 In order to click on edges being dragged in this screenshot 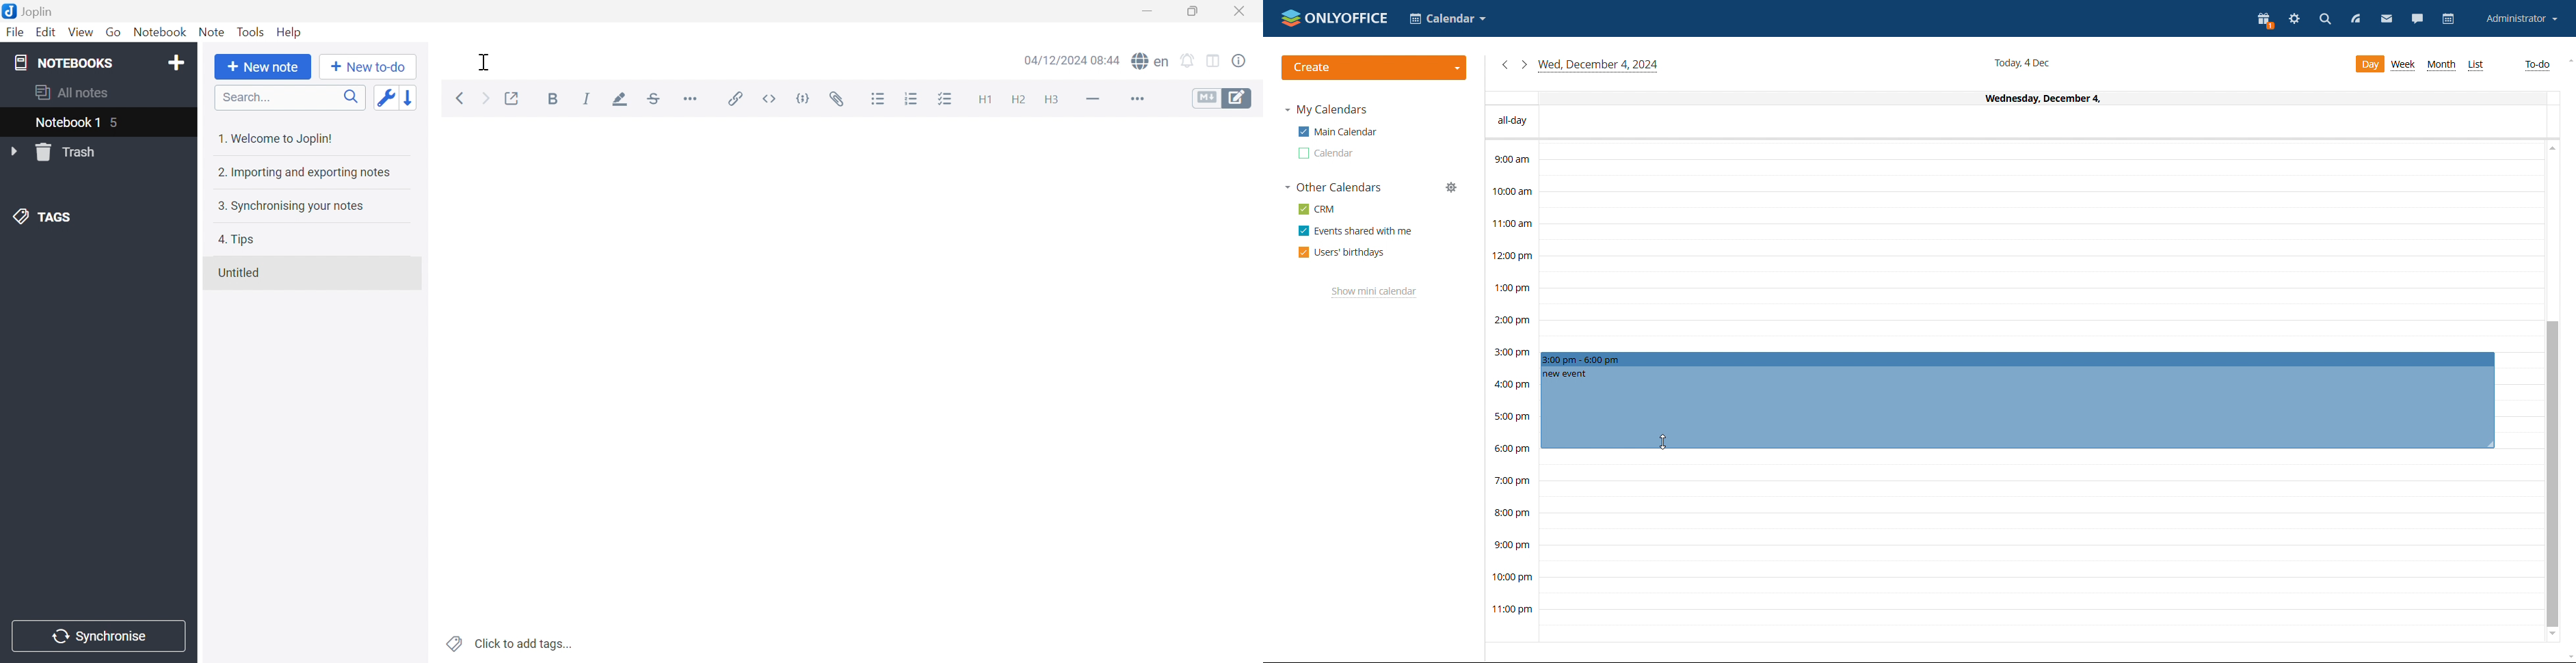, I will do `click(2018, 398)`.